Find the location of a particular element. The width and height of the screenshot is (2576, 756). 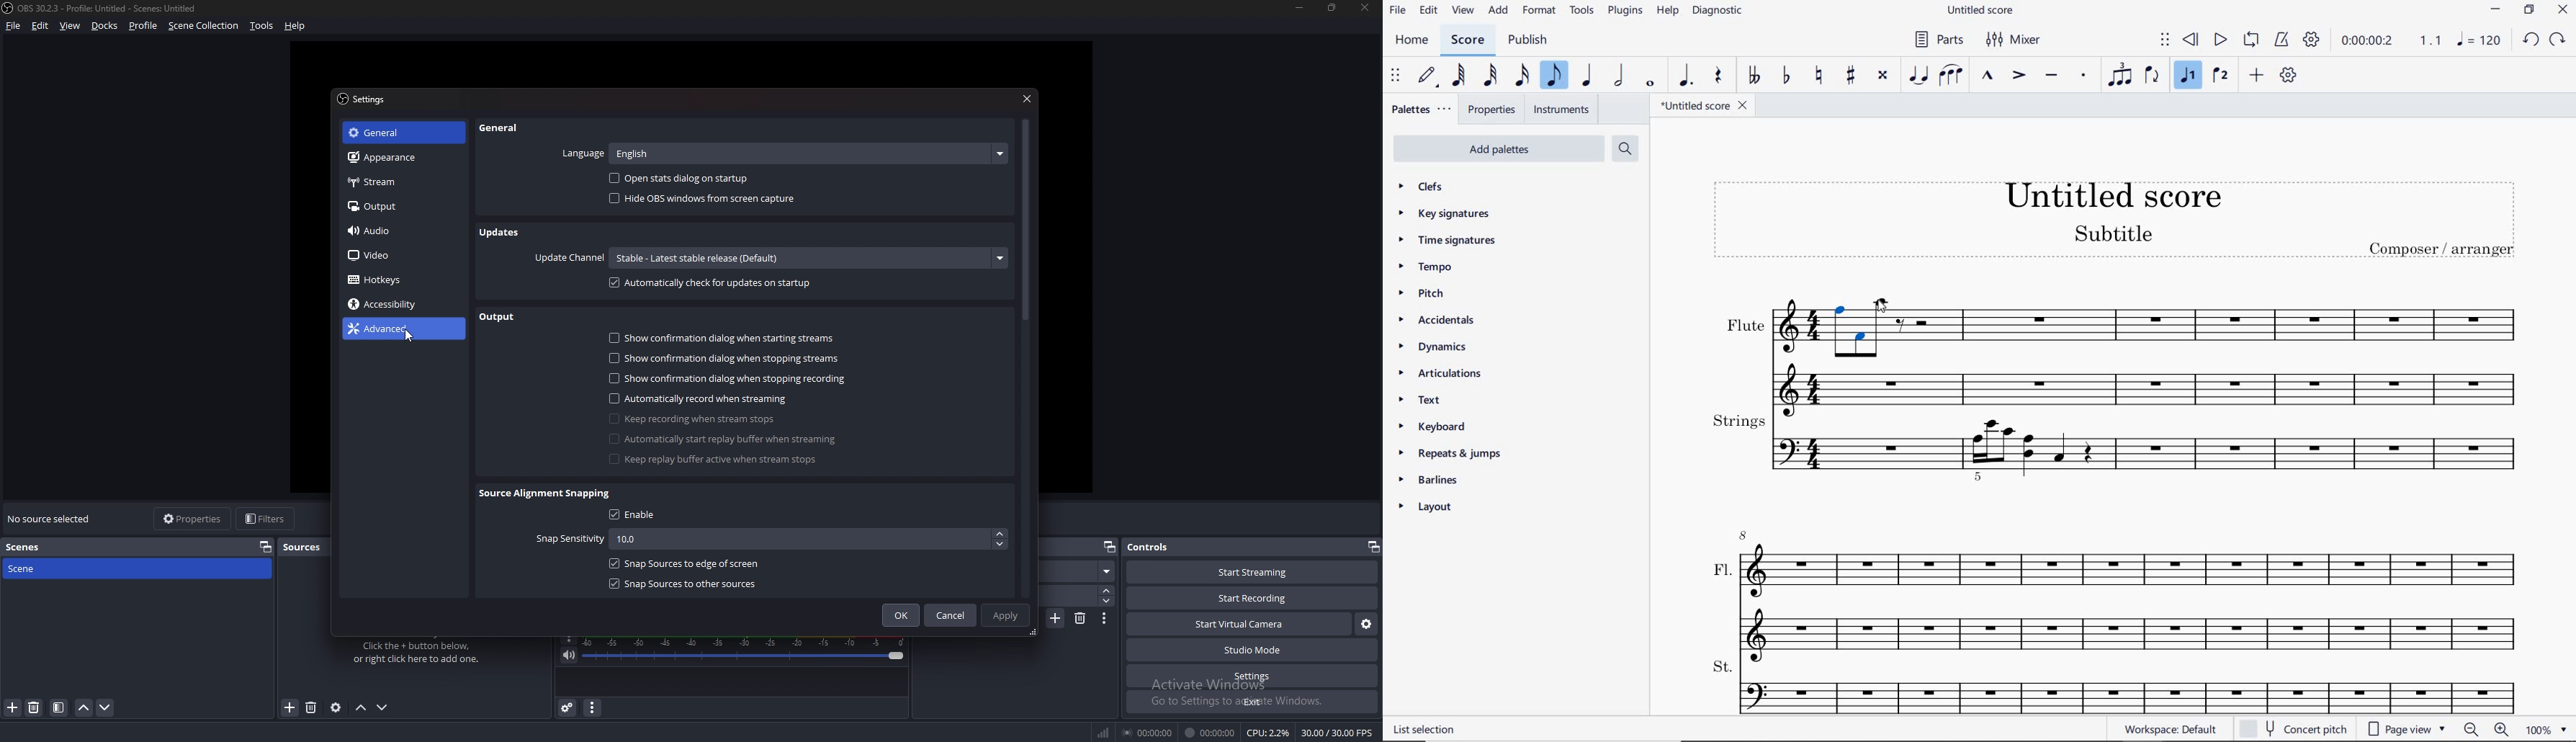

cursor is located at coordinates (410, 338).